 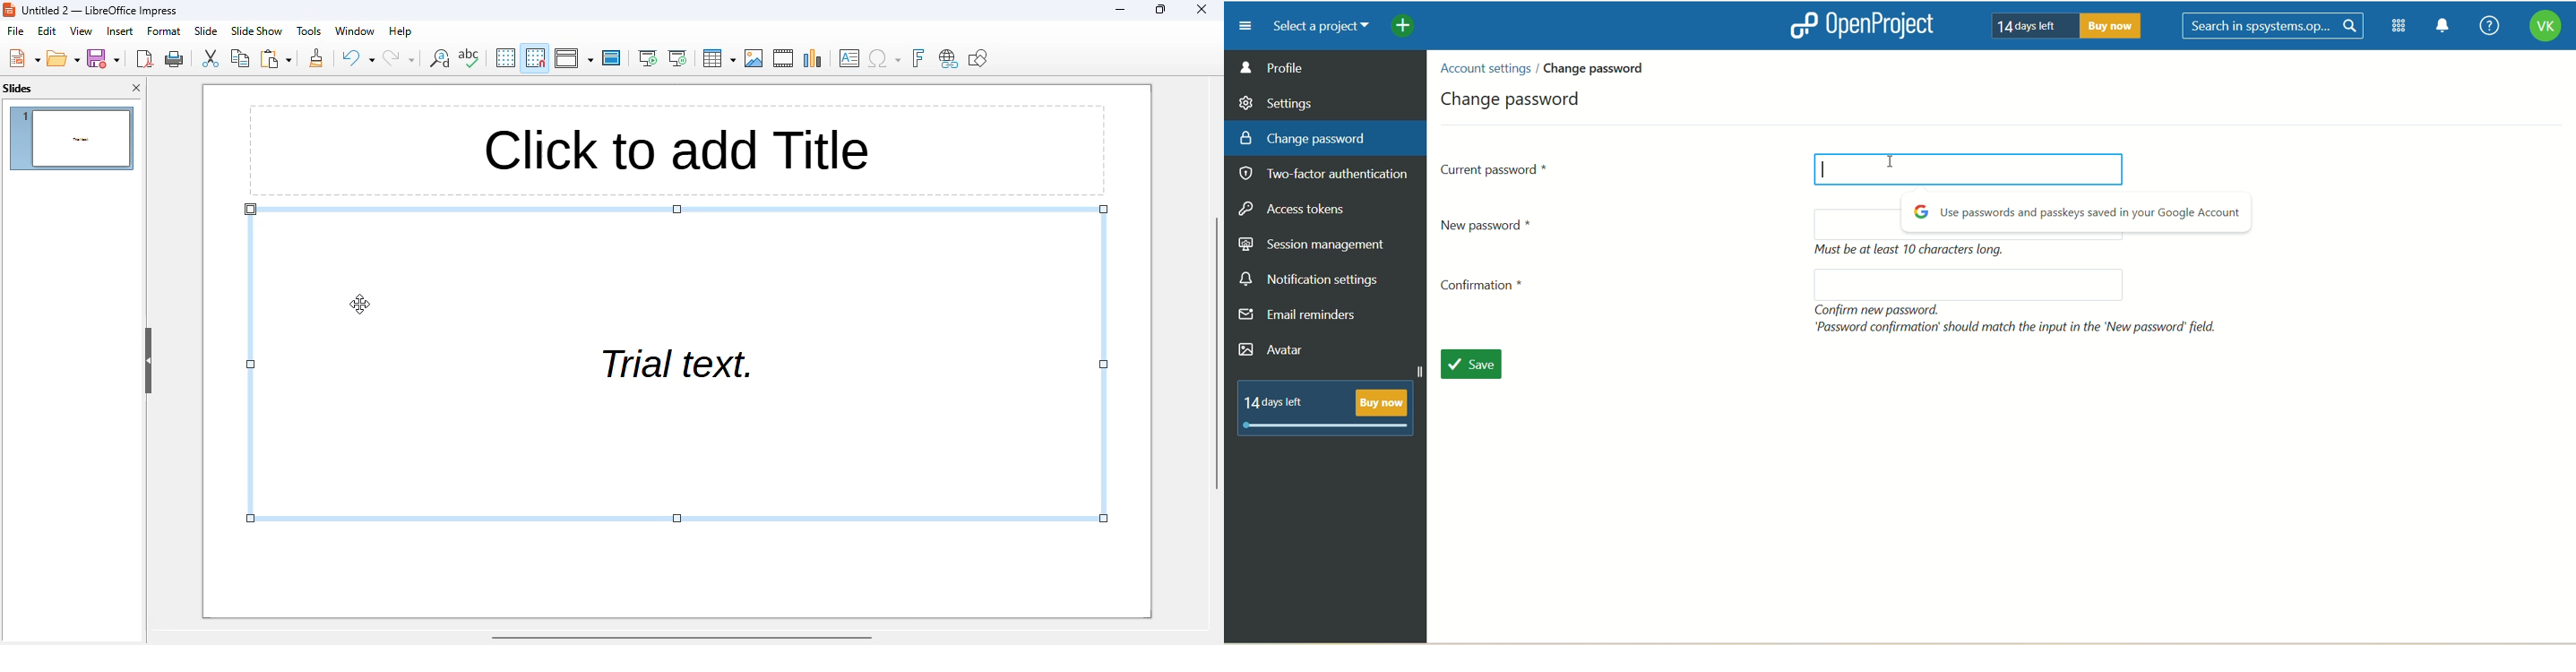 I want to click on cut, so click(x=211, y=58).